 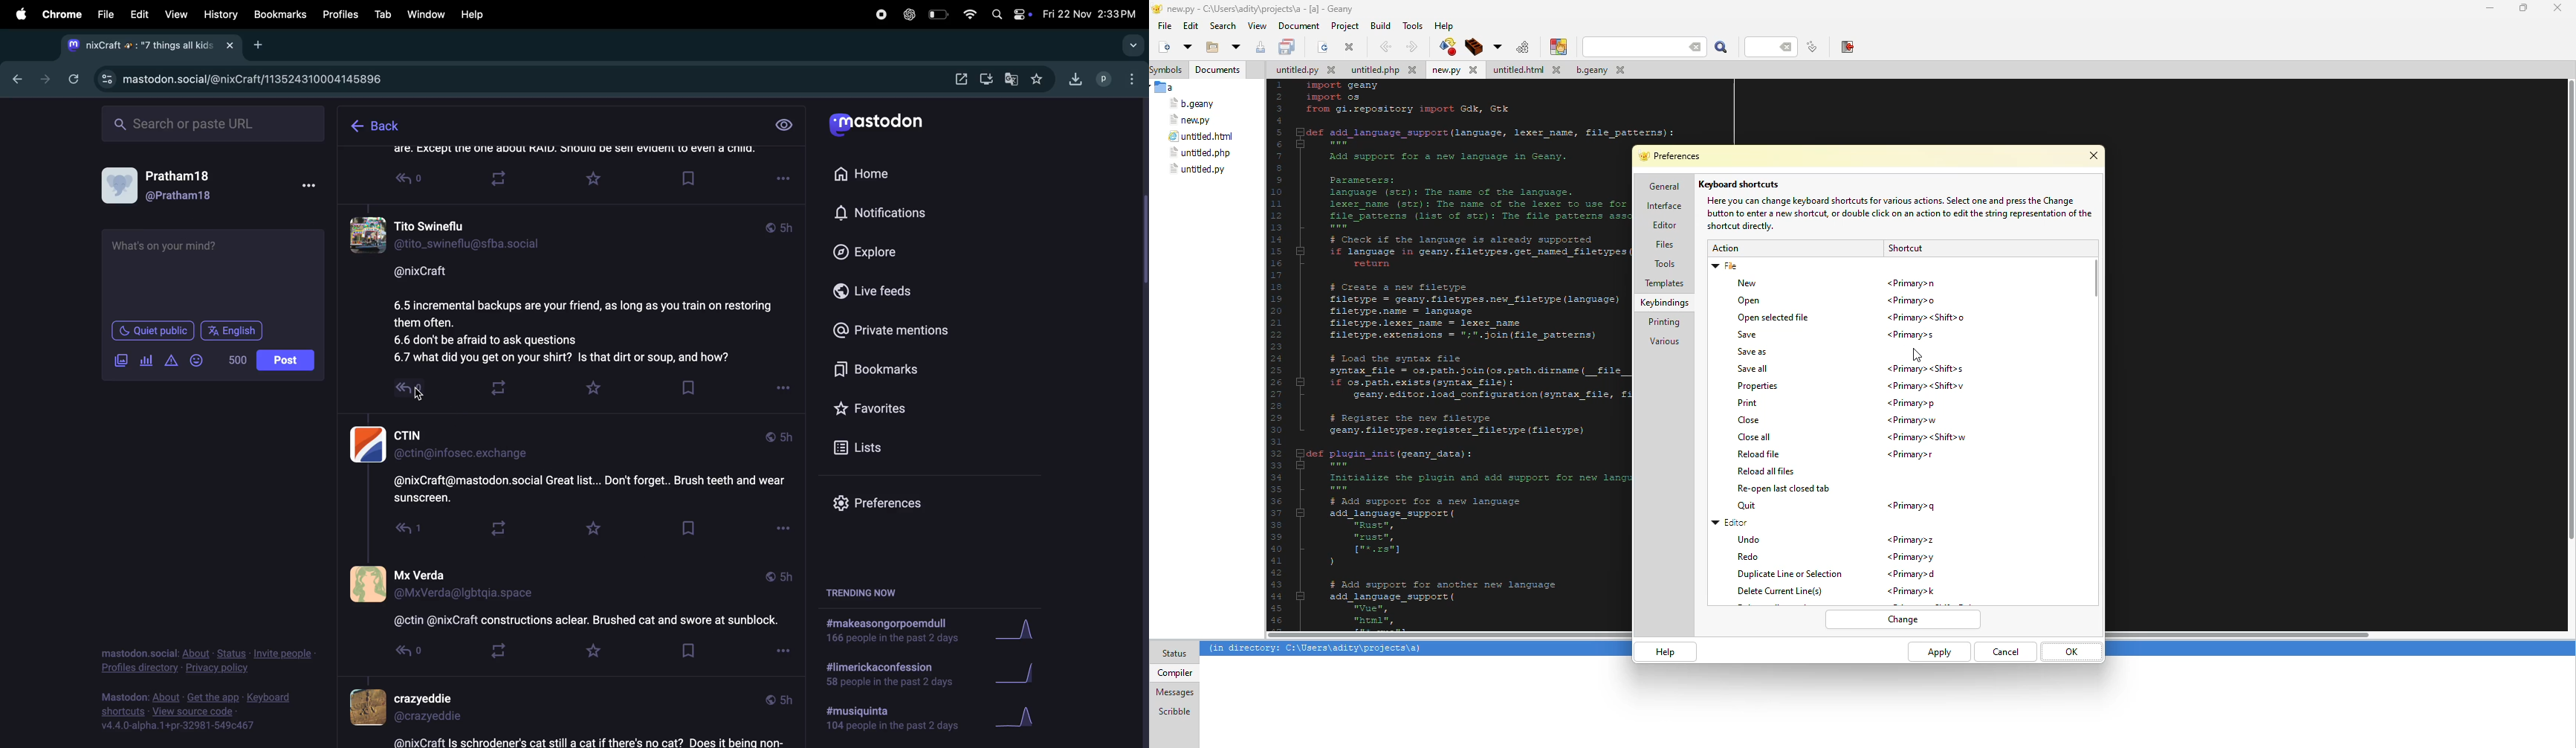 I want to click on Add, so click(x=264, y=47).